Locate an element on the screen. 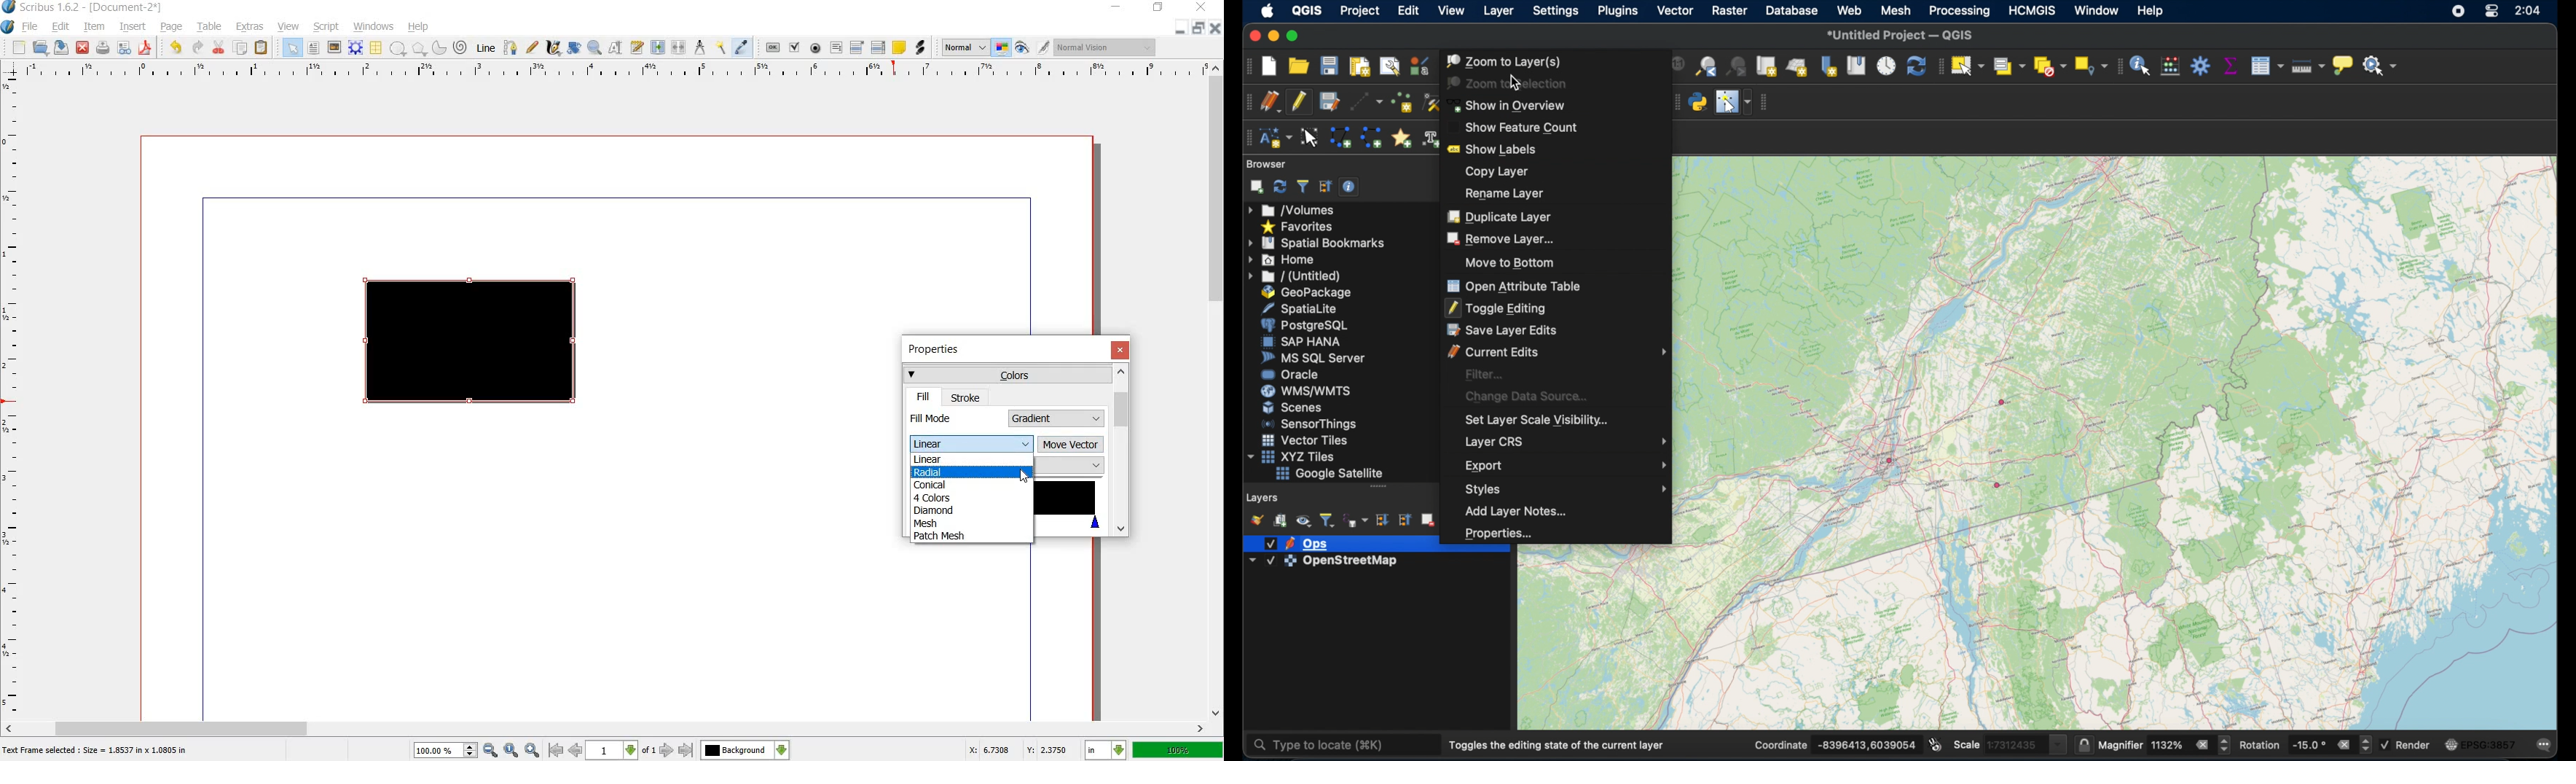 This screenshot has width=2576, height=784. layer is located at coordinates (1498, 11).